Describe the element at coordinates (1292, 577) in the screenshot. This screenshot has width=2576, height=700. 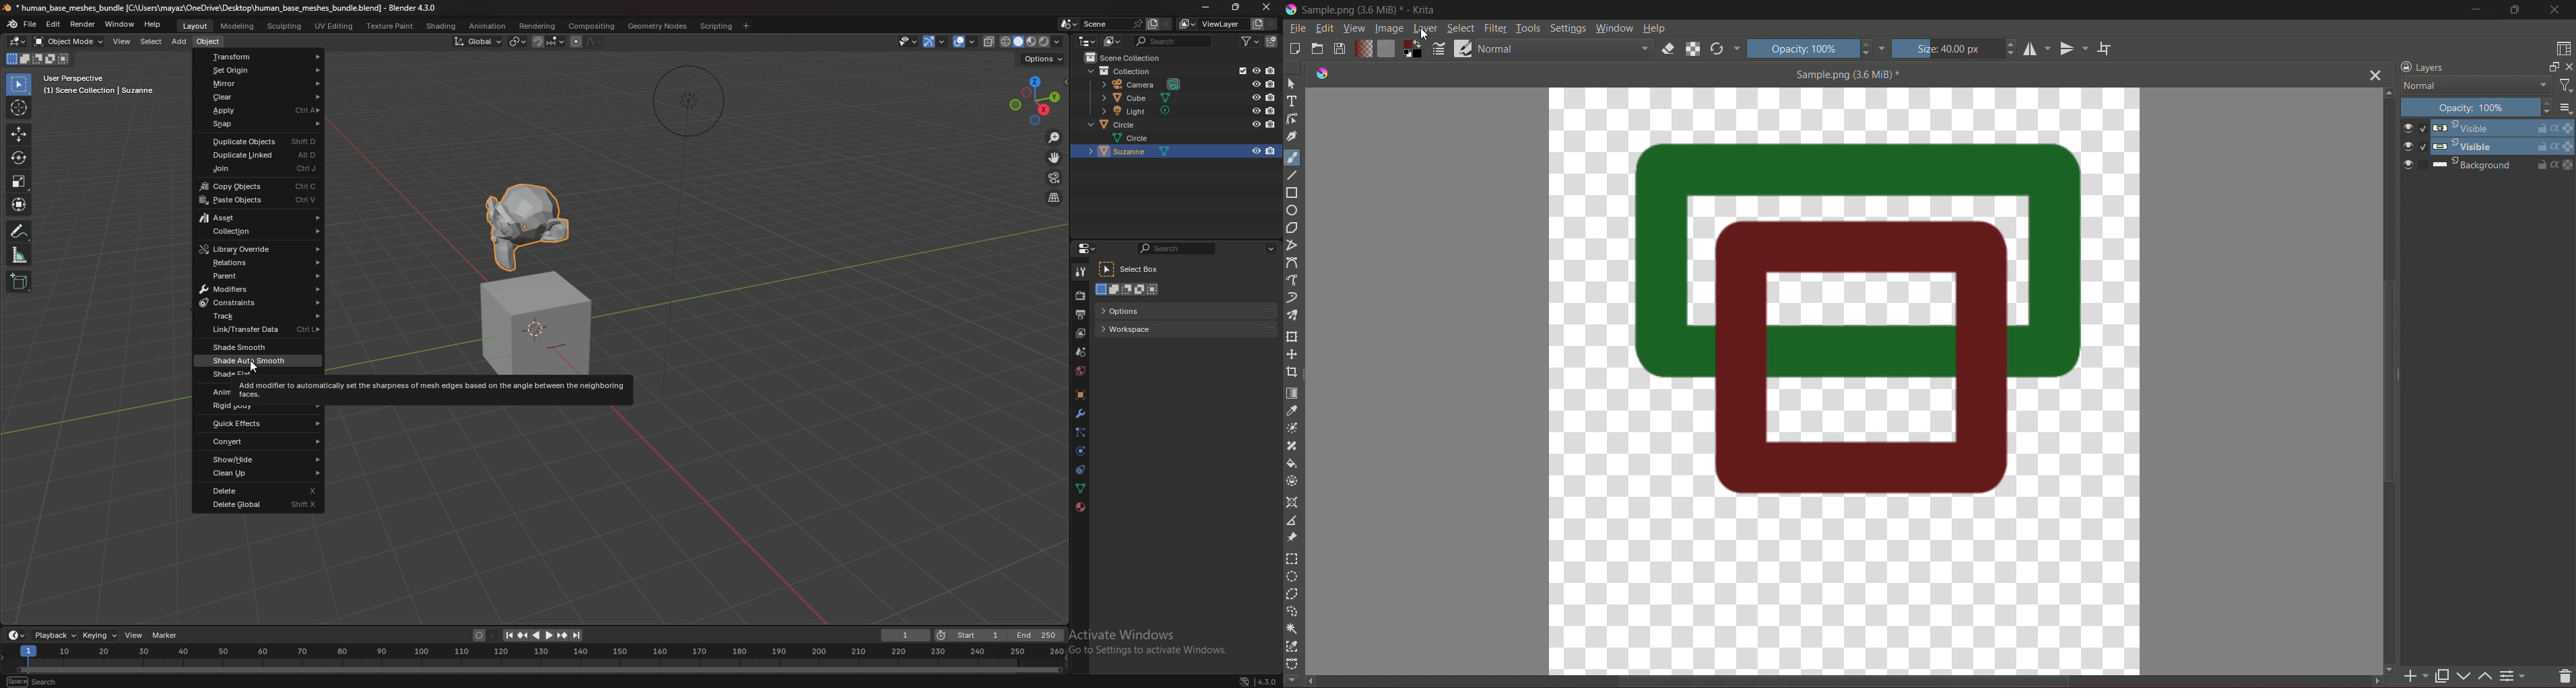
I see `Elliptical Selection` at that location.